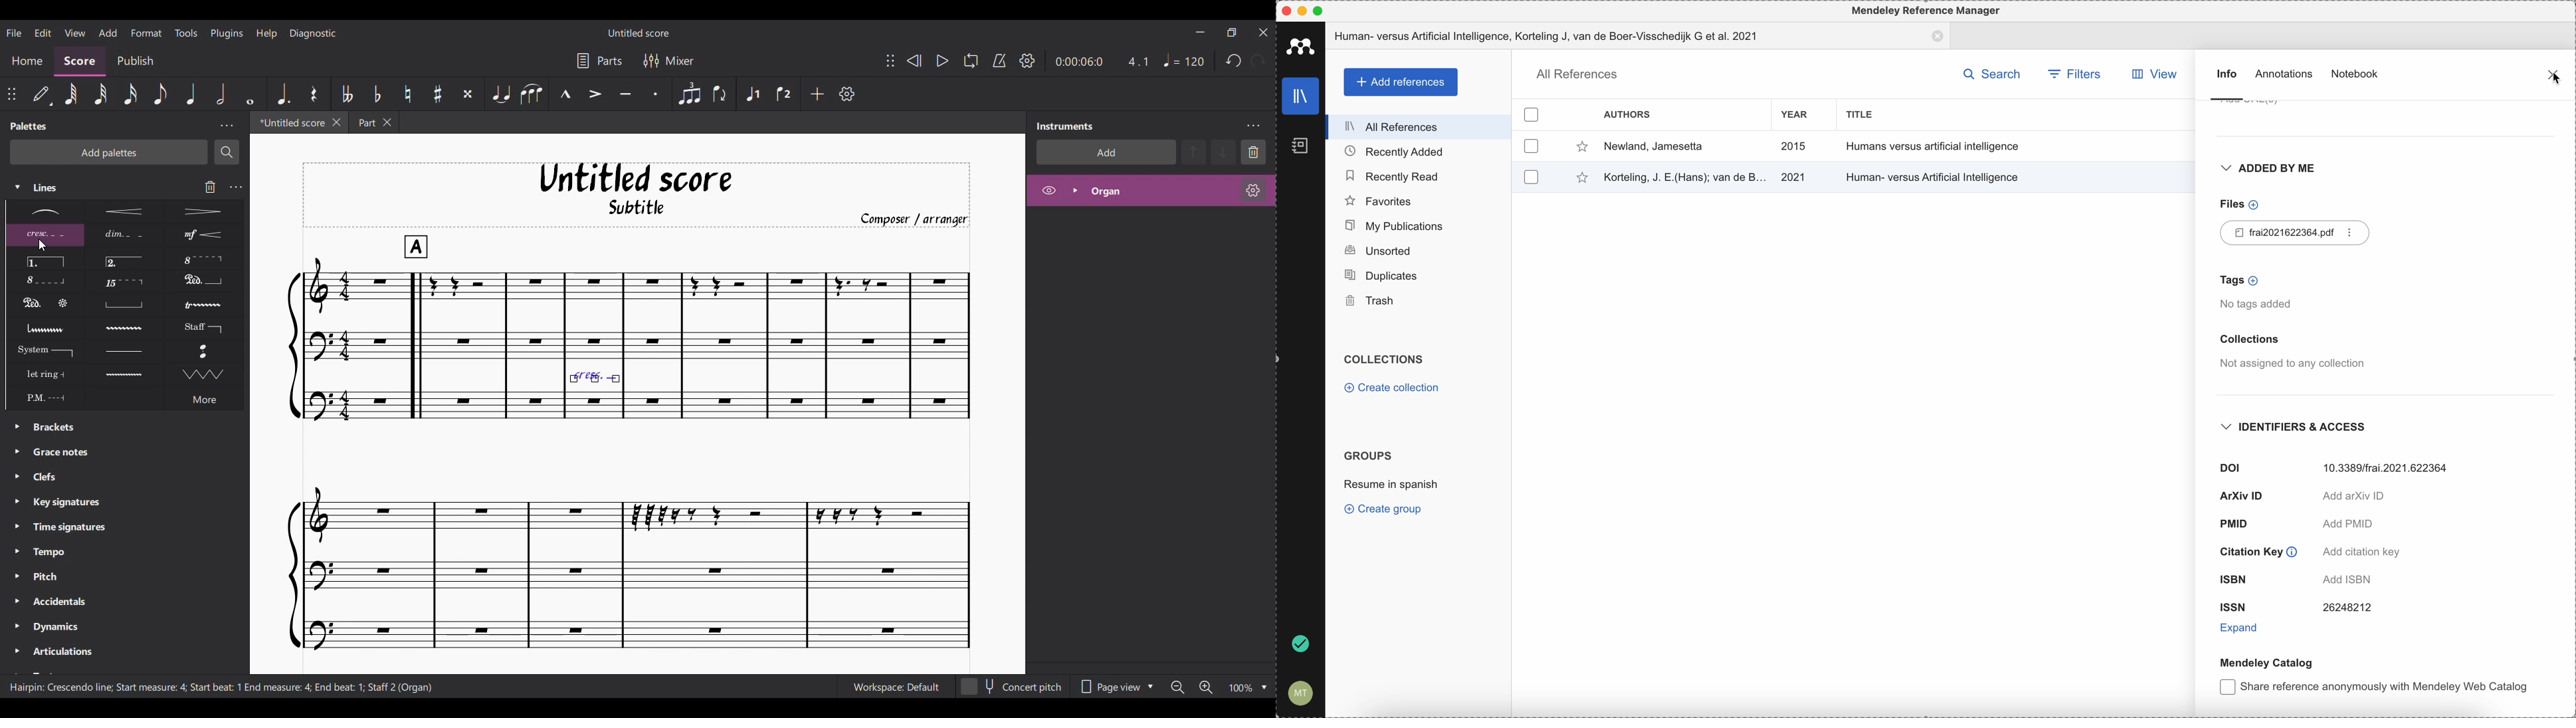  What do you see at coordinates (437, 94) in the screenshot?
I see `Toggle sharp` at bounding box center [437, 94].